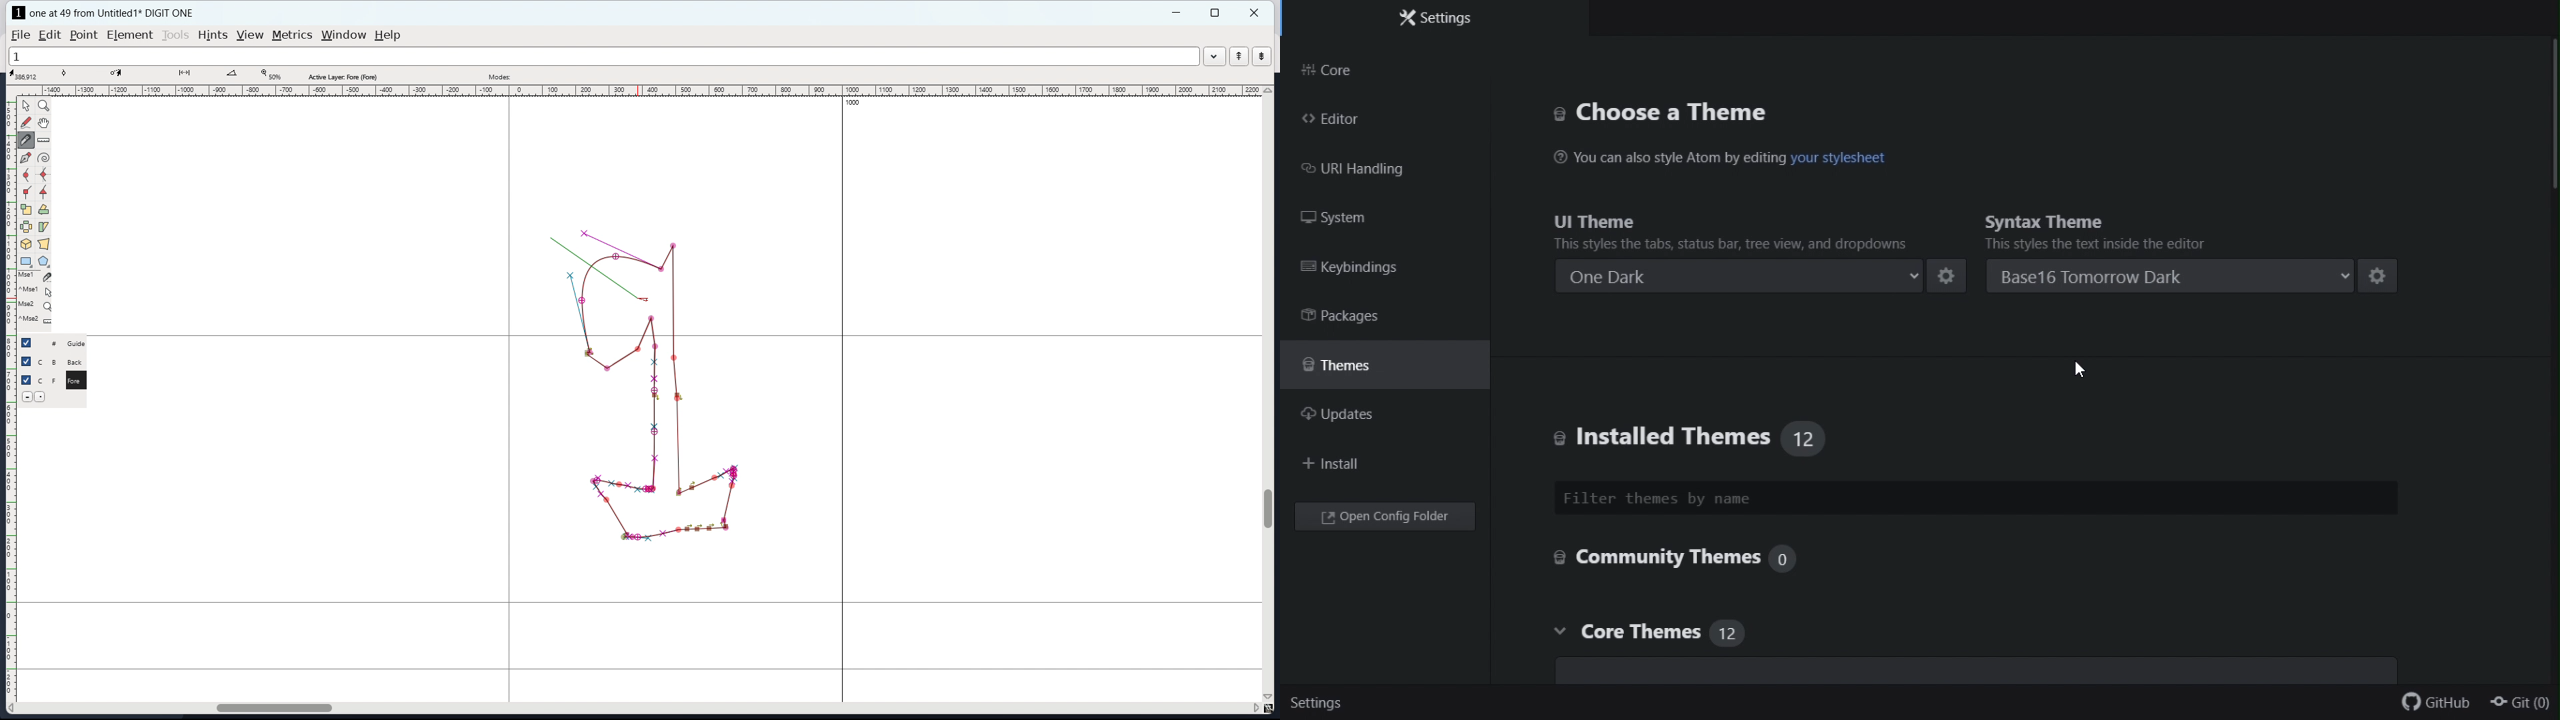 This screenshot has height=728, width=2576. What do you see at coordinates (1322, 706) in the screenshot?
I see `settings` at bounding box center [1322, 706].